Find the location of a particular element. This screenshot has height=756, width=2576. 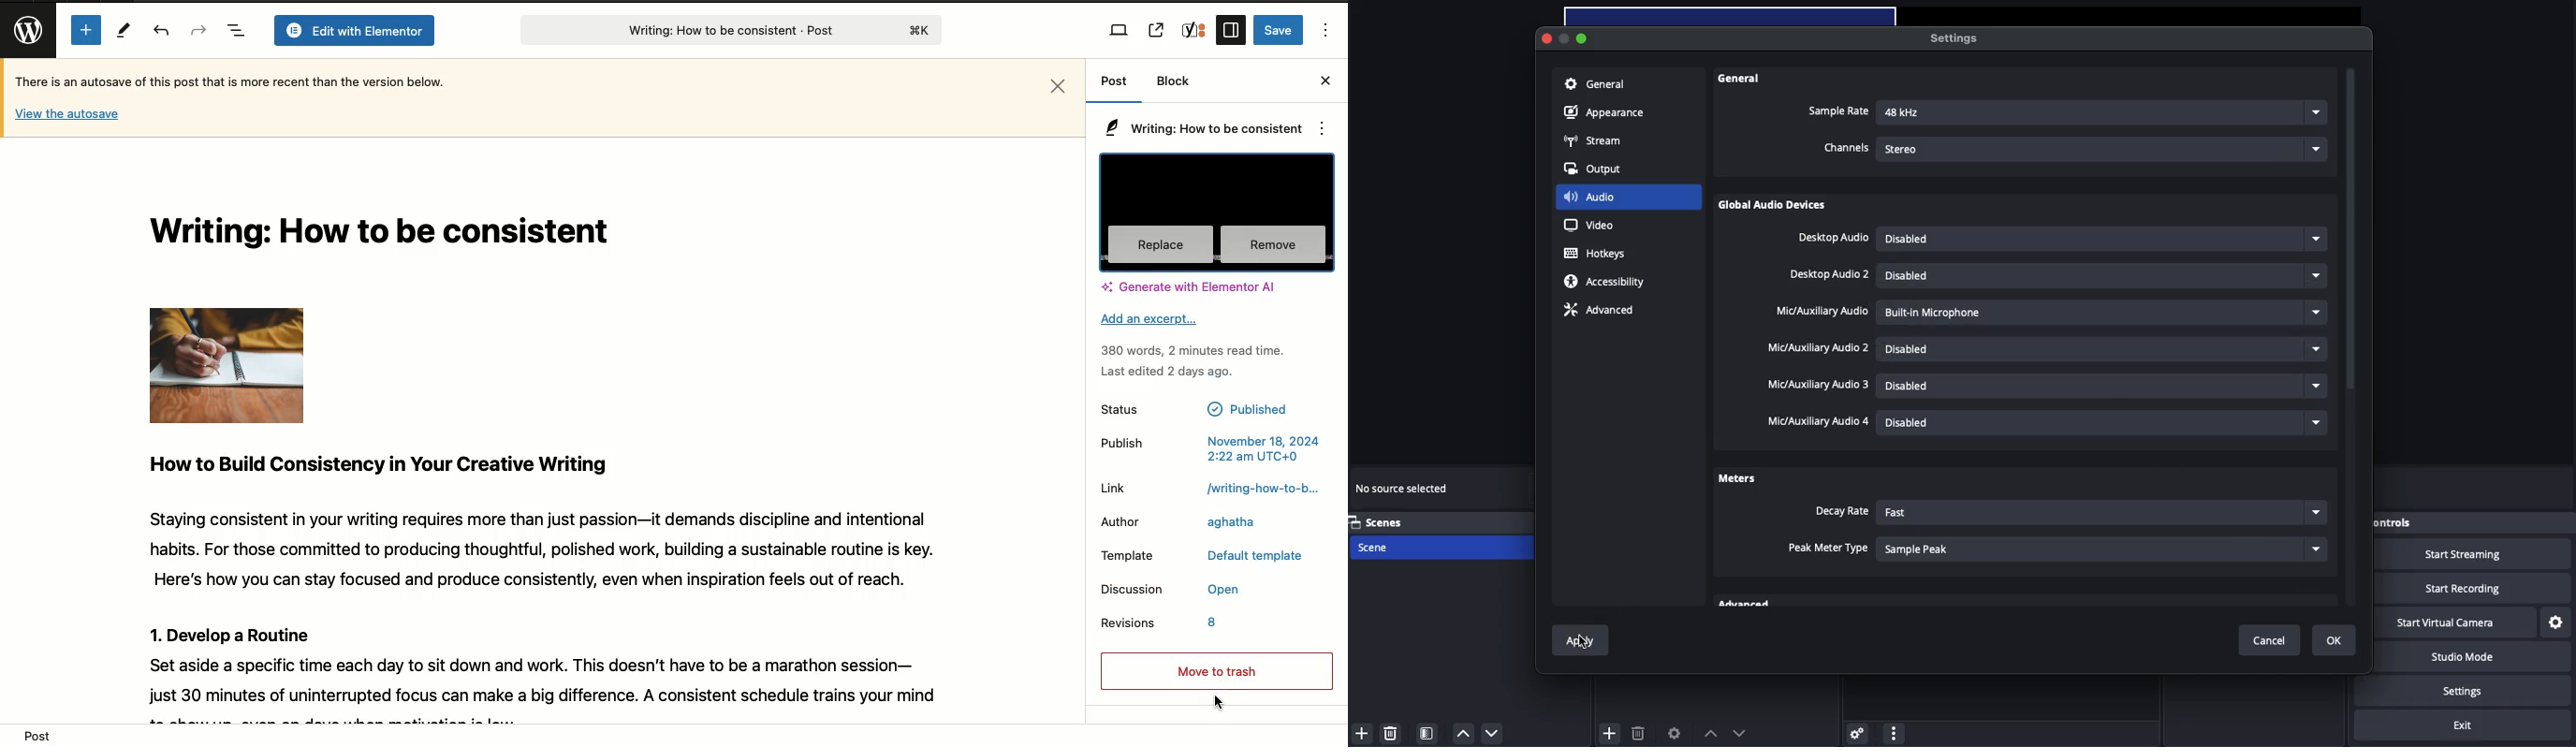

Desktop audio 2 is located at coordinates (1831, 275).